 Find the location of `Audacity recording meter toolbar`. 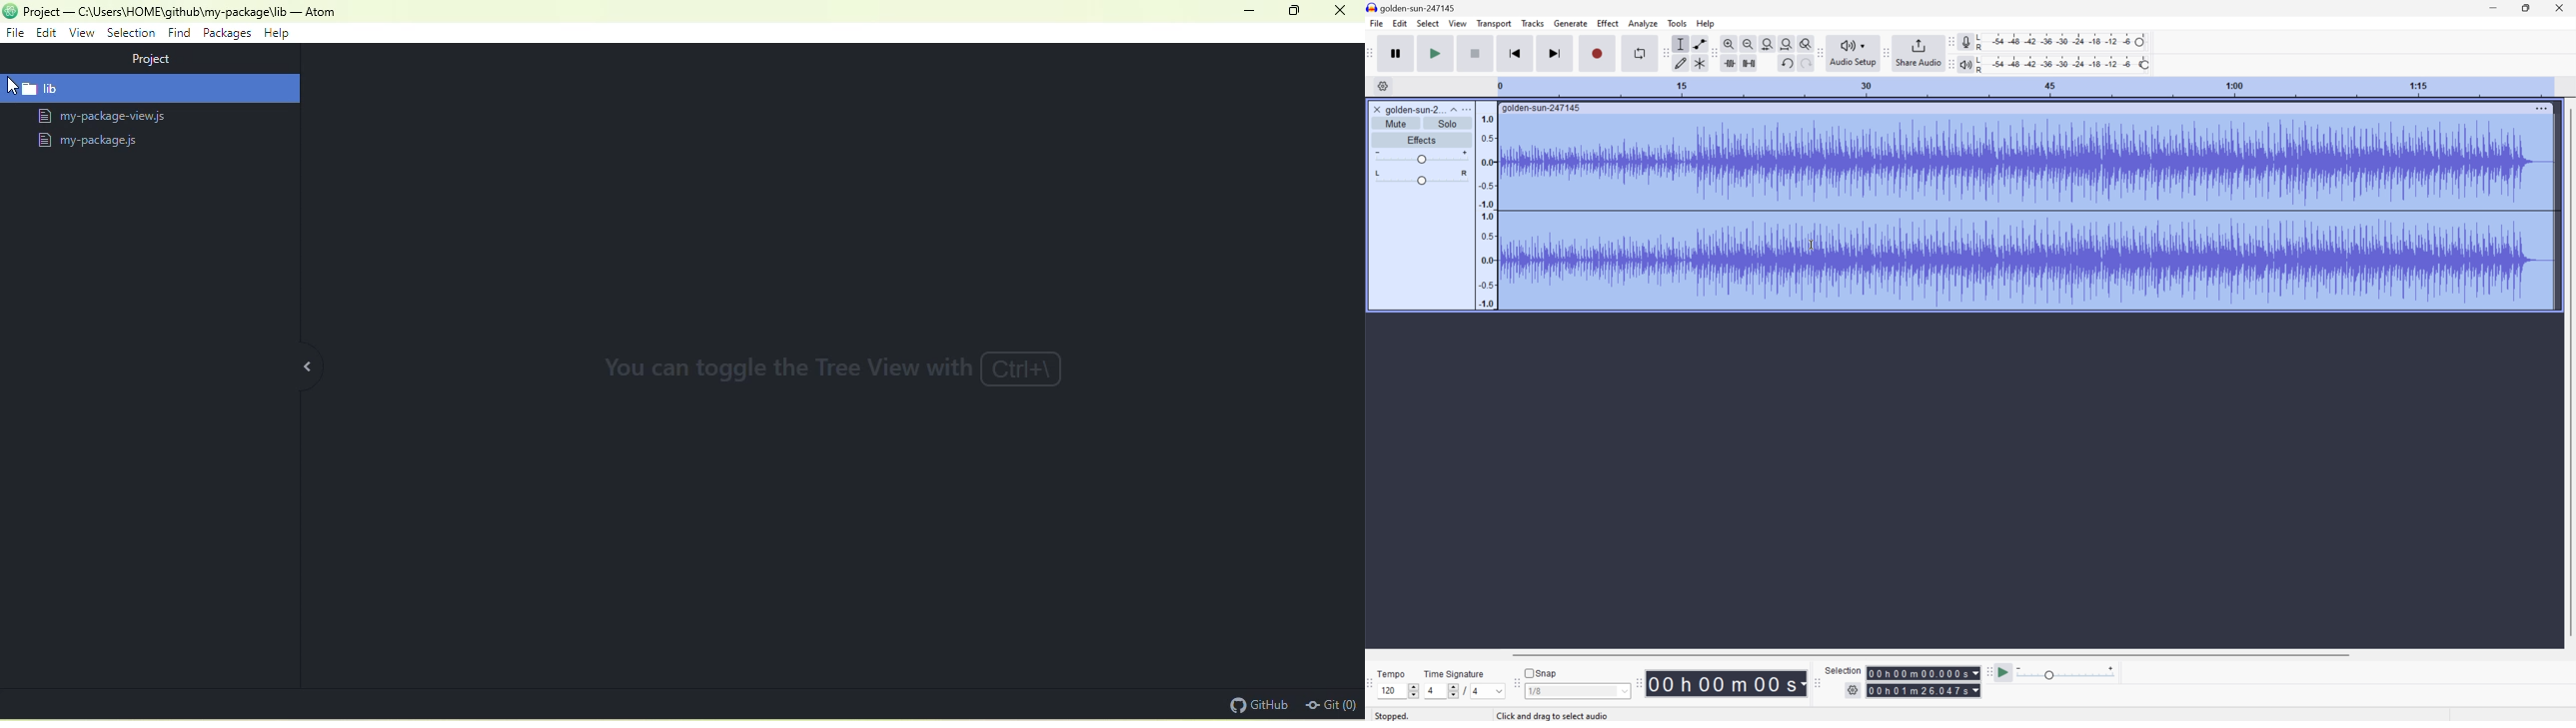

Audacity recording meter toolbar is located at coordinates (1949, 42).